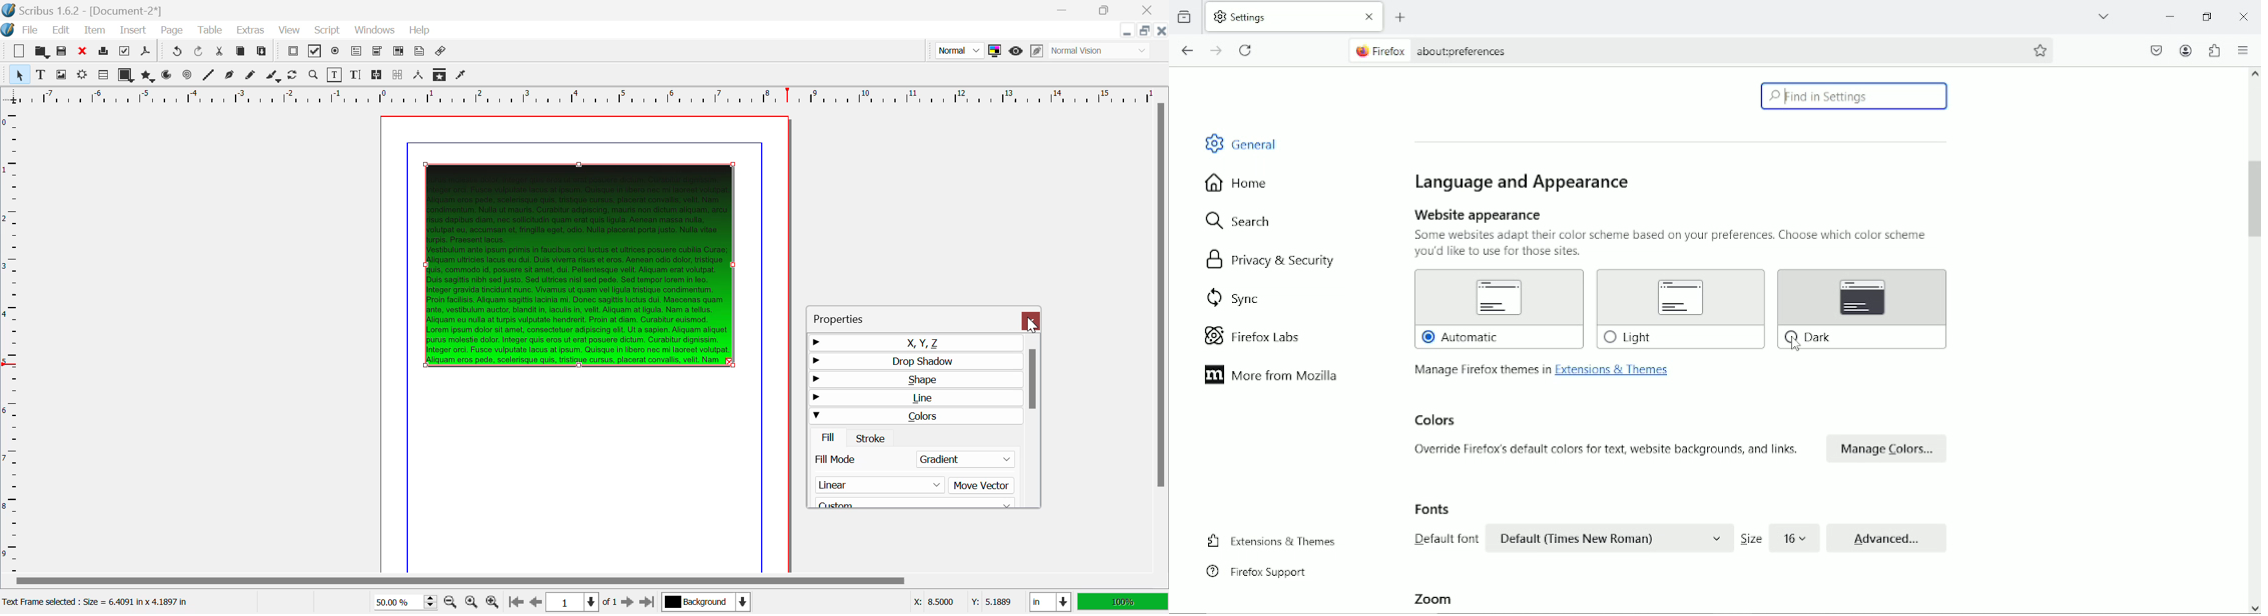  I want to click on Next Page, so click(627, 601).